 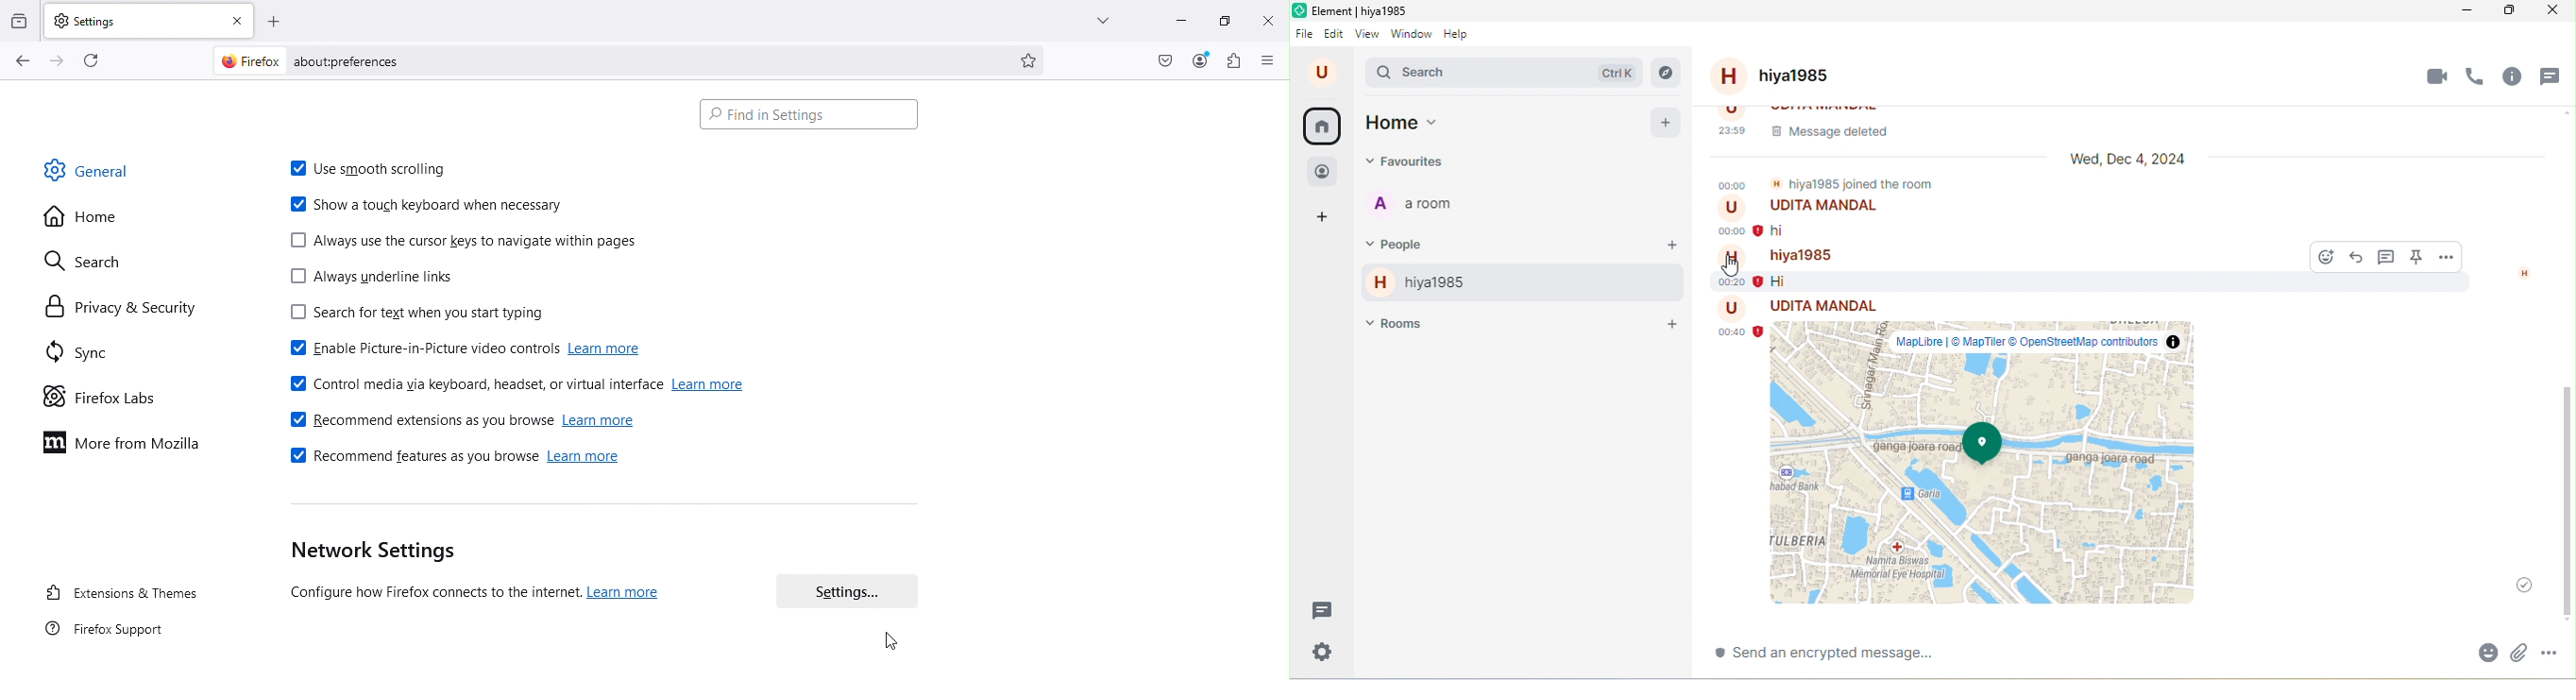 What do you see at coordinates (2511, 13) in the screenshot?
I see `maximize` at bounding box center [2511, 13].